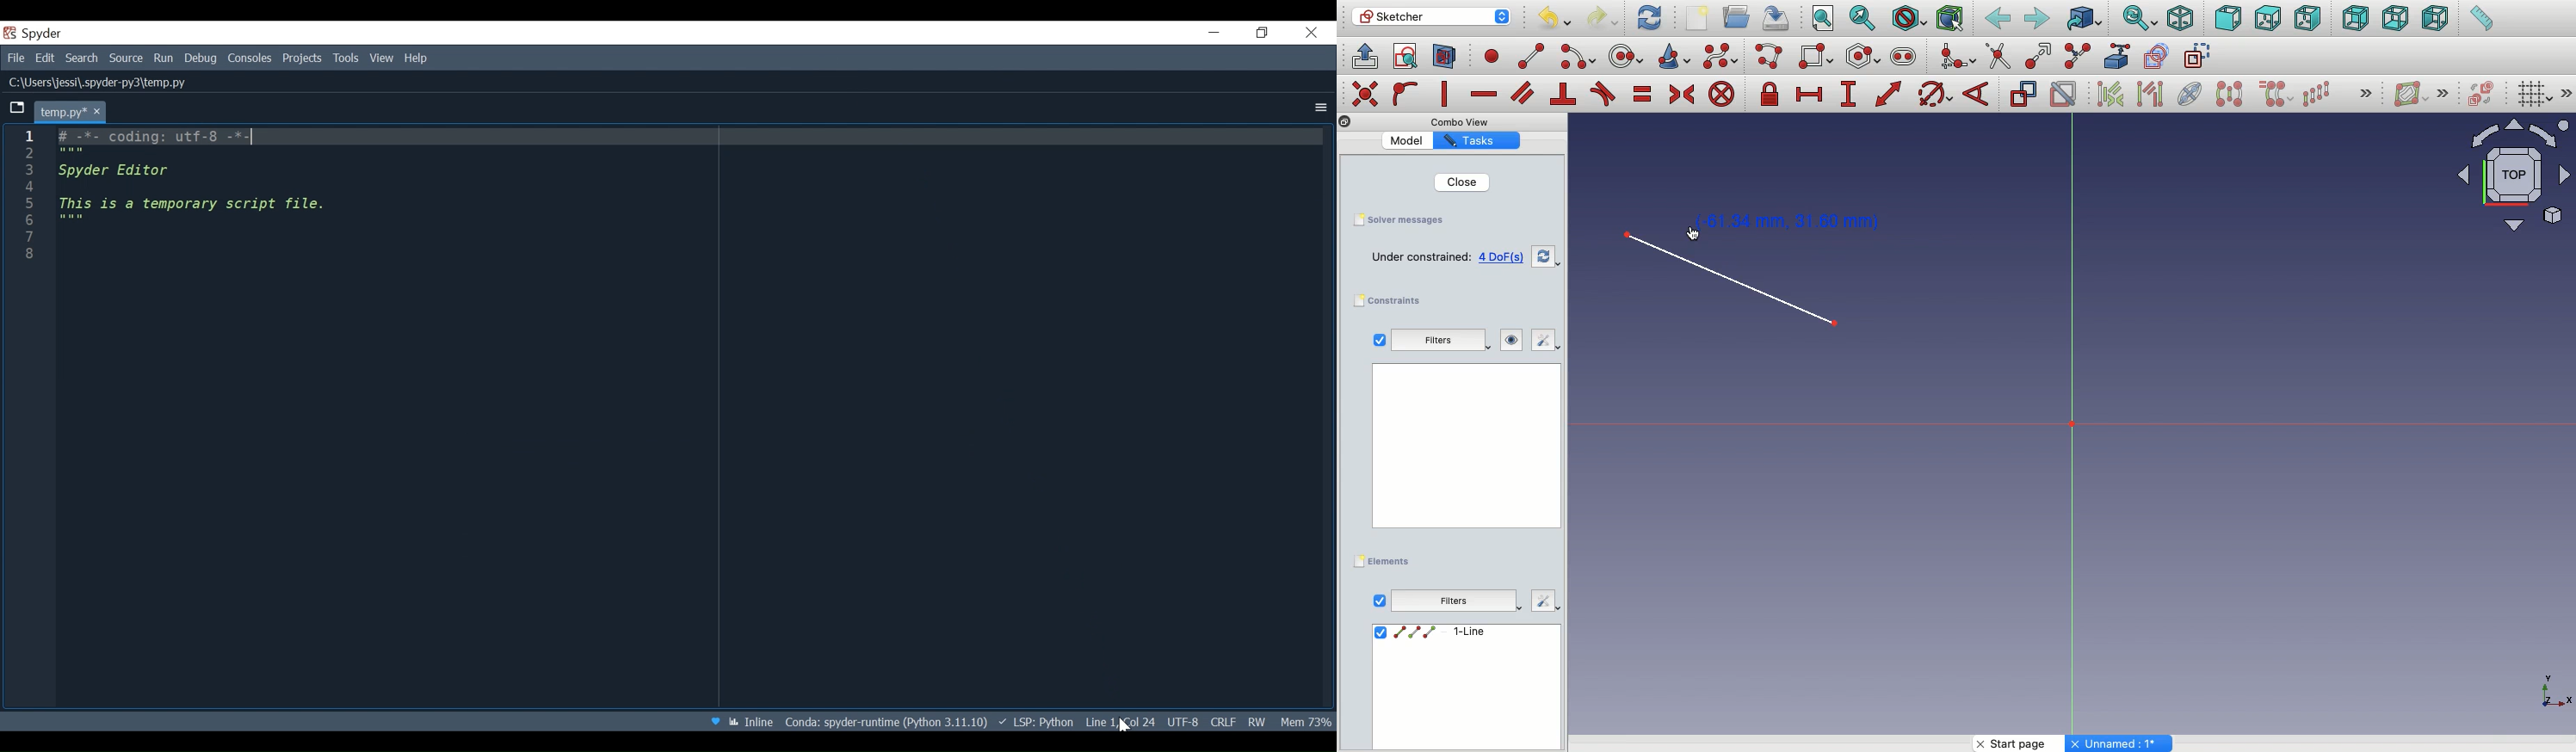 Image resolution: width=2576 pixels, height=756 pixels. What do you see at coordinates (1037, 720) in the screenshot?
I see `language` at bounding box center [1037, 720].